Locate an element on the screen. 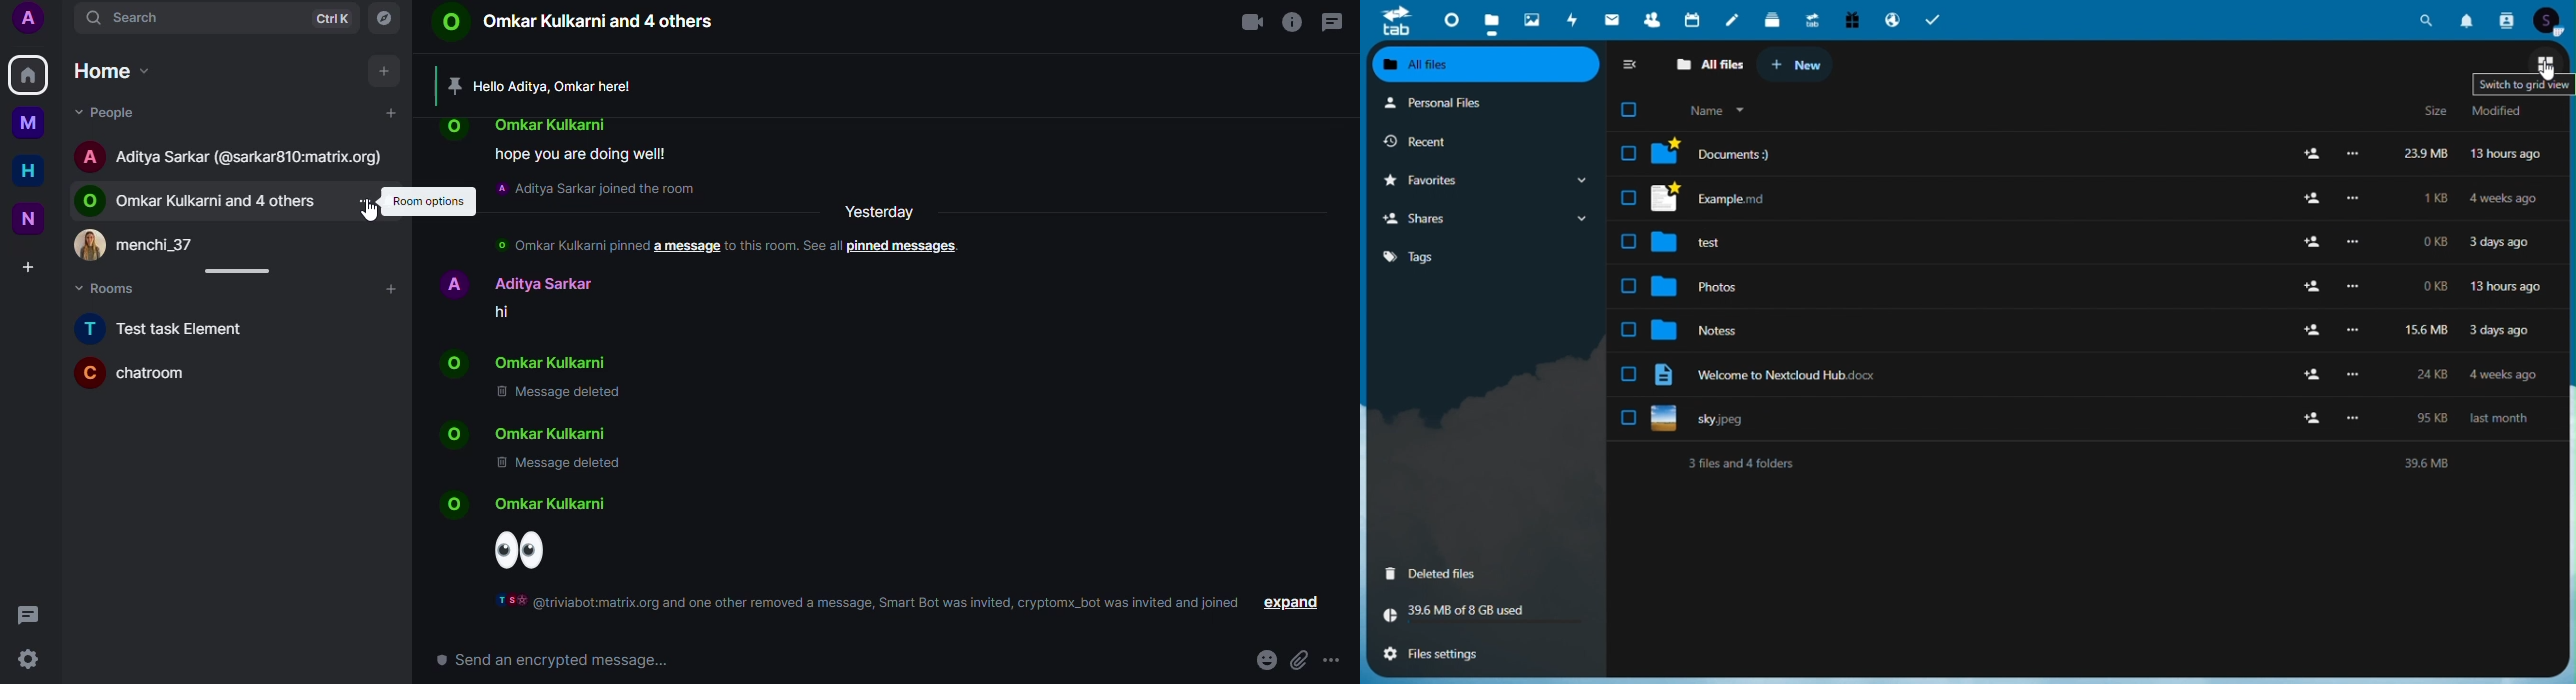 Image resolution: width=2576 pixels, height=700 pixels. folder is located at coordinates (1664, 152).